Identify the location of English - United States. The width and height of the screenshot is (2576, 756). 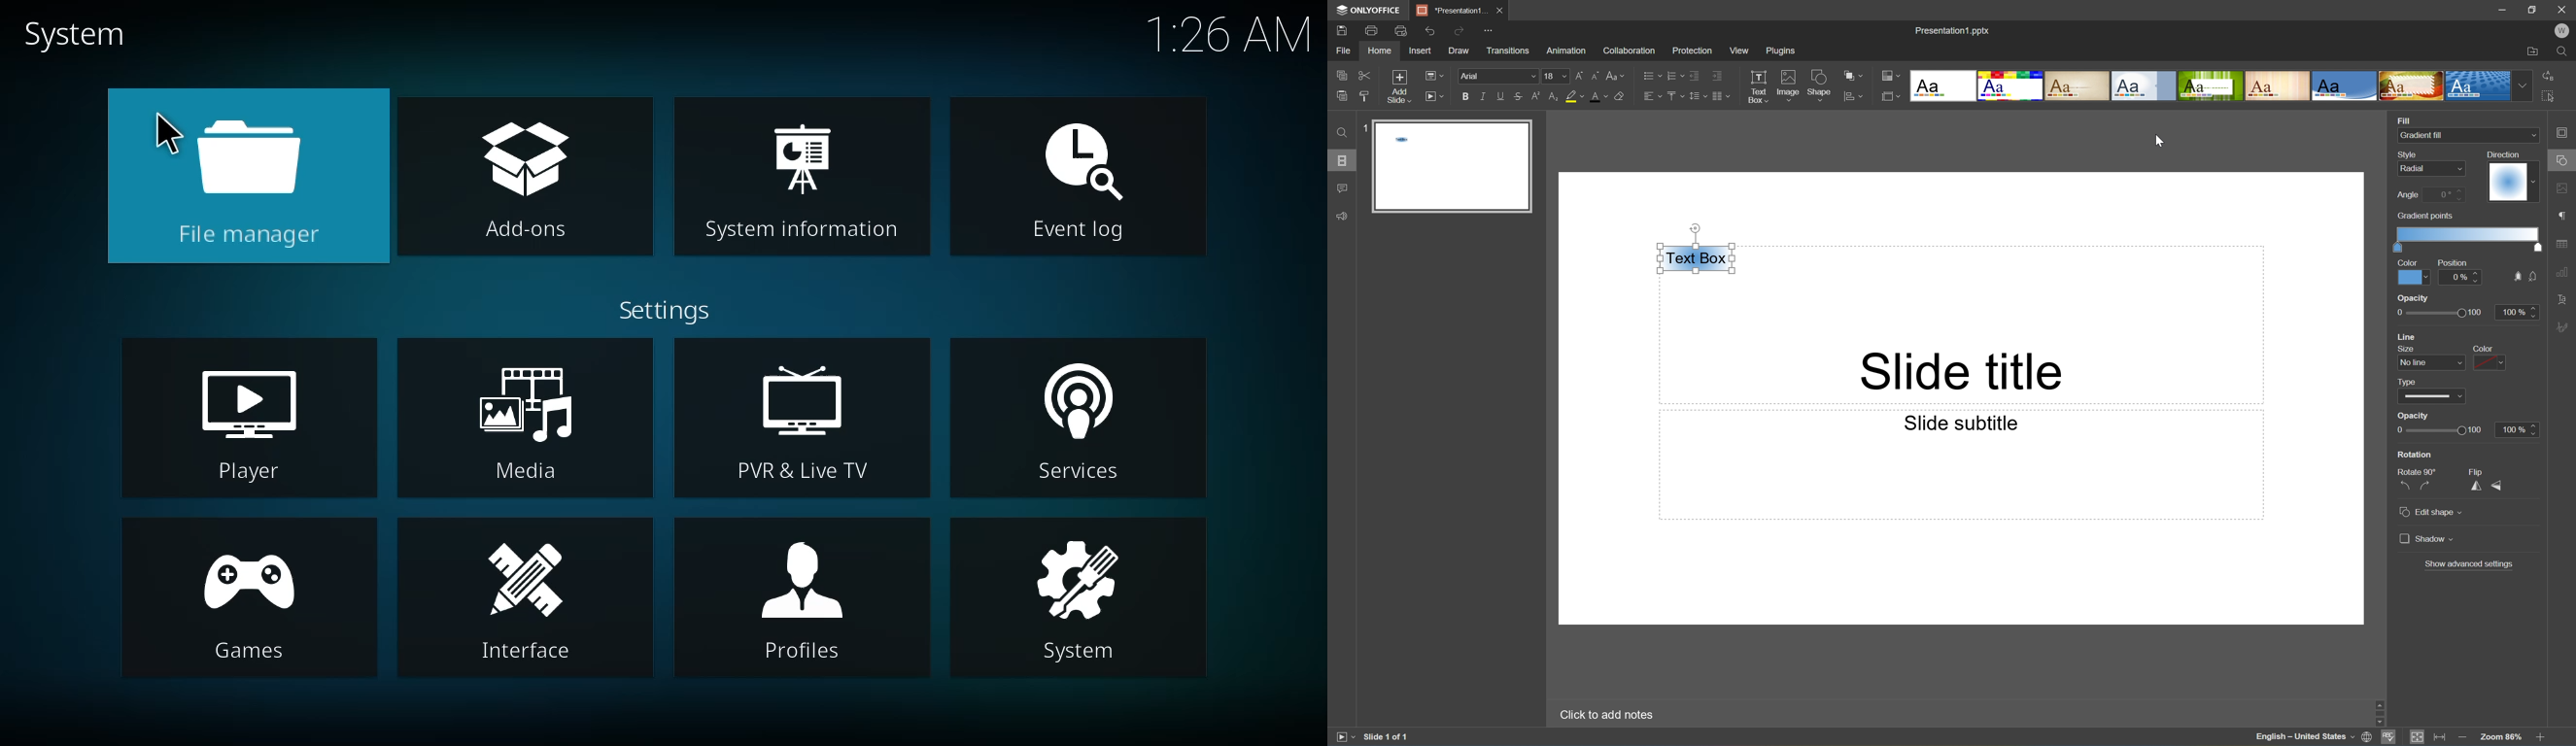
(2301, 738).